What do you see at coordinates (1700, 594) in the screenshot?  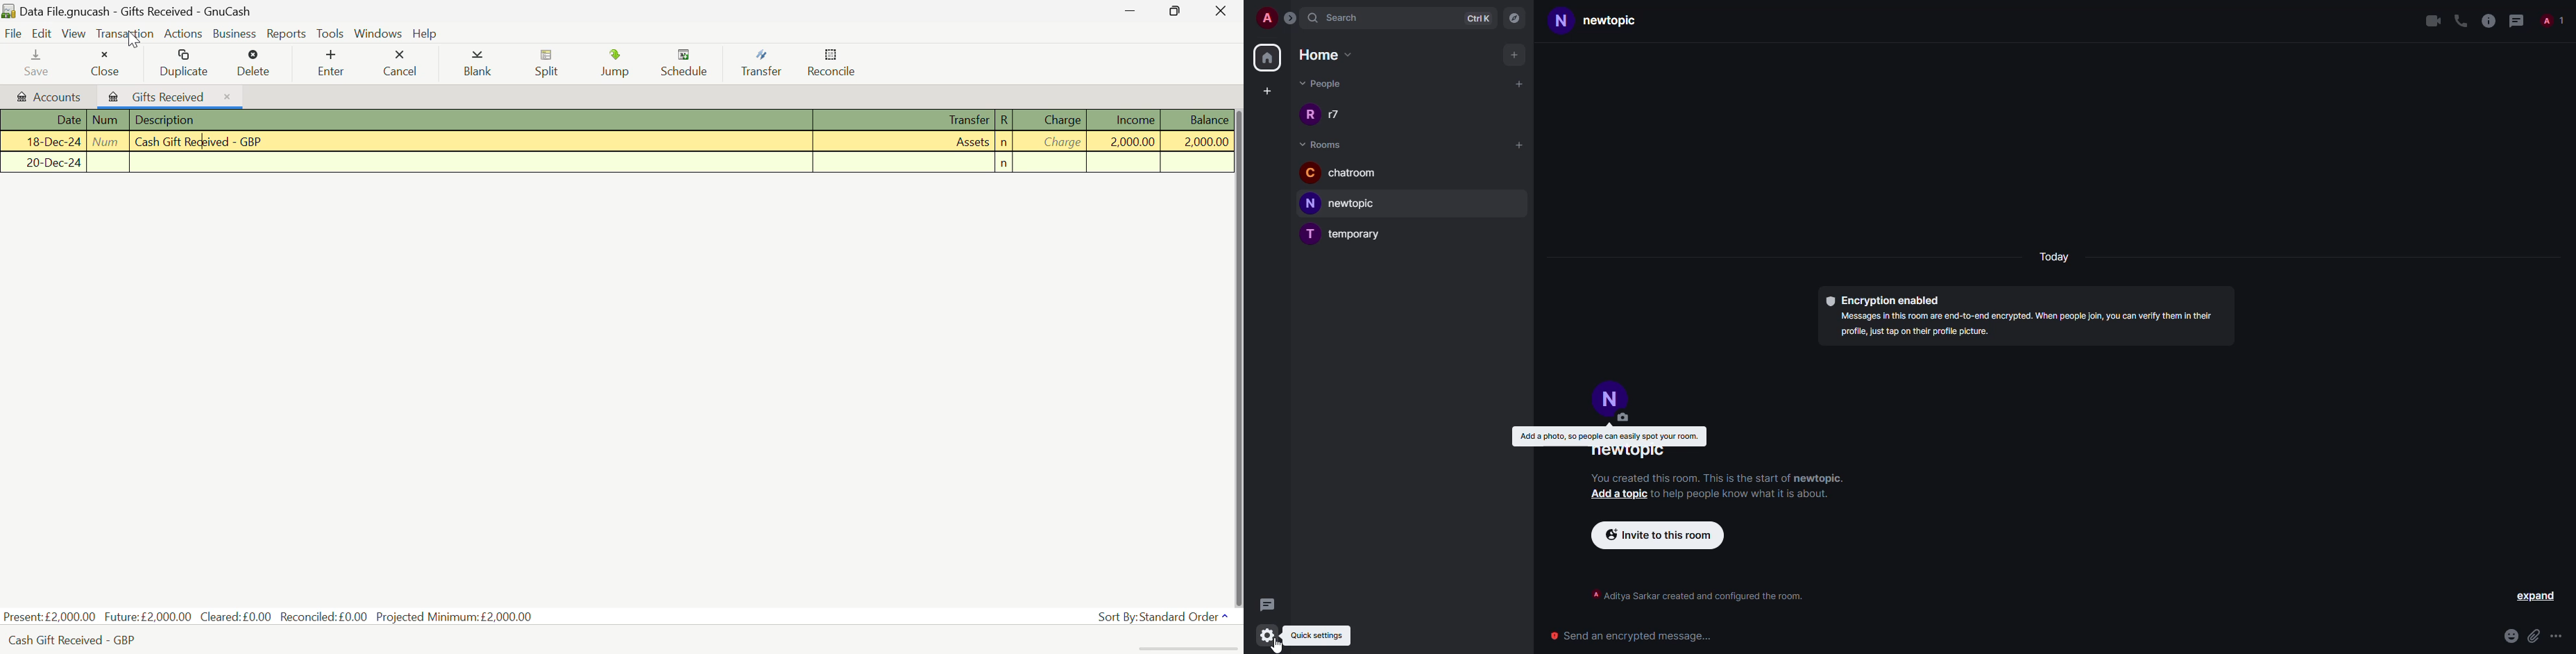 I see `info` at bounding box center [1700, 594].